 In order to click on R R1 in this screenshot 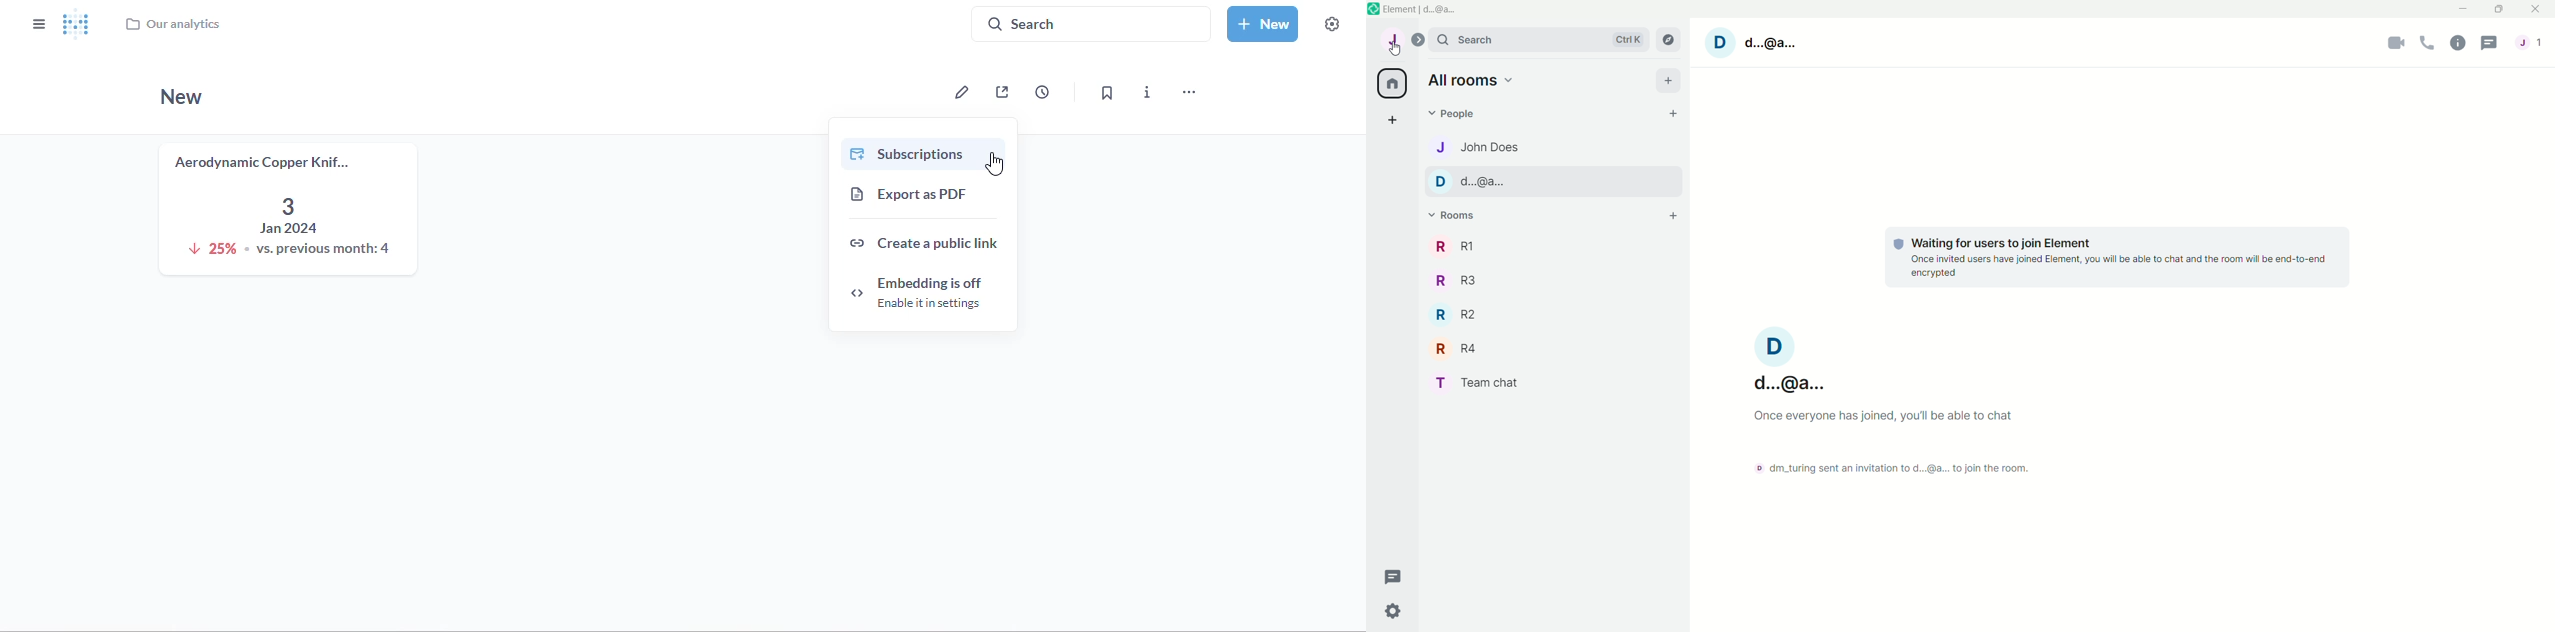, I will do `click(1458, 246)`.